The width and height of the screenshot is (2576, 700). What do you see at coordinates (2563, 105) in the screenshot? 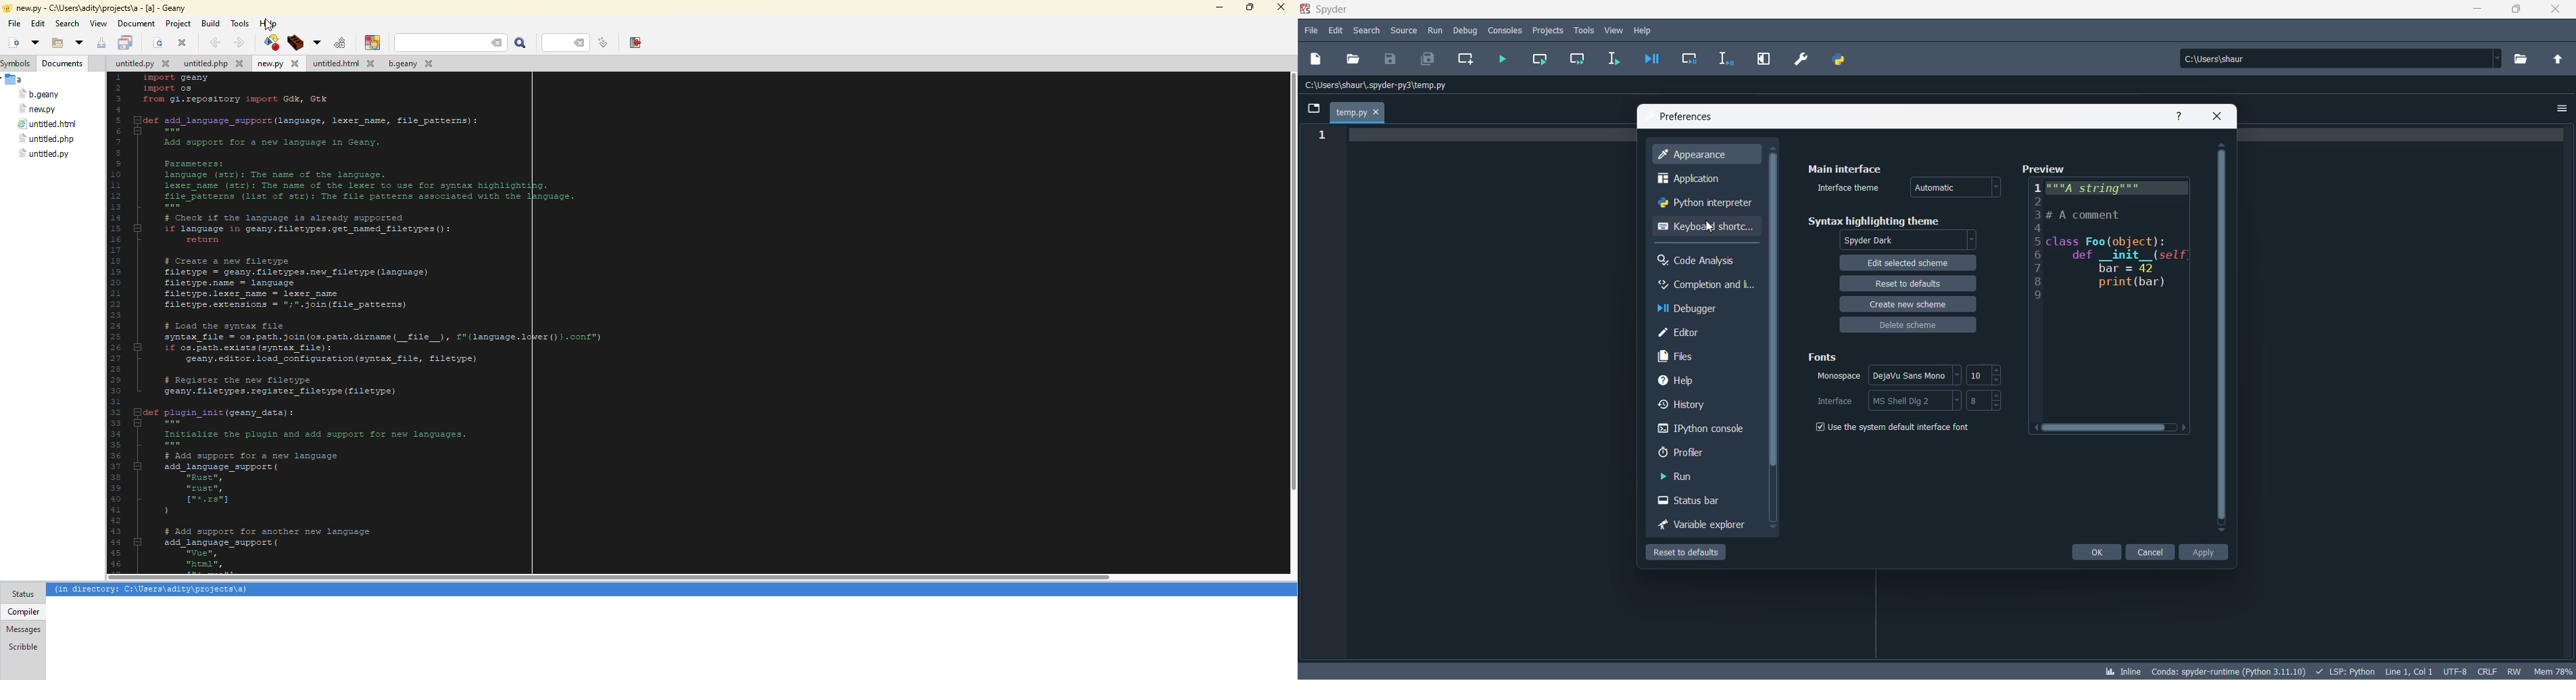
I see `options` at bounding box center [2563, 105].